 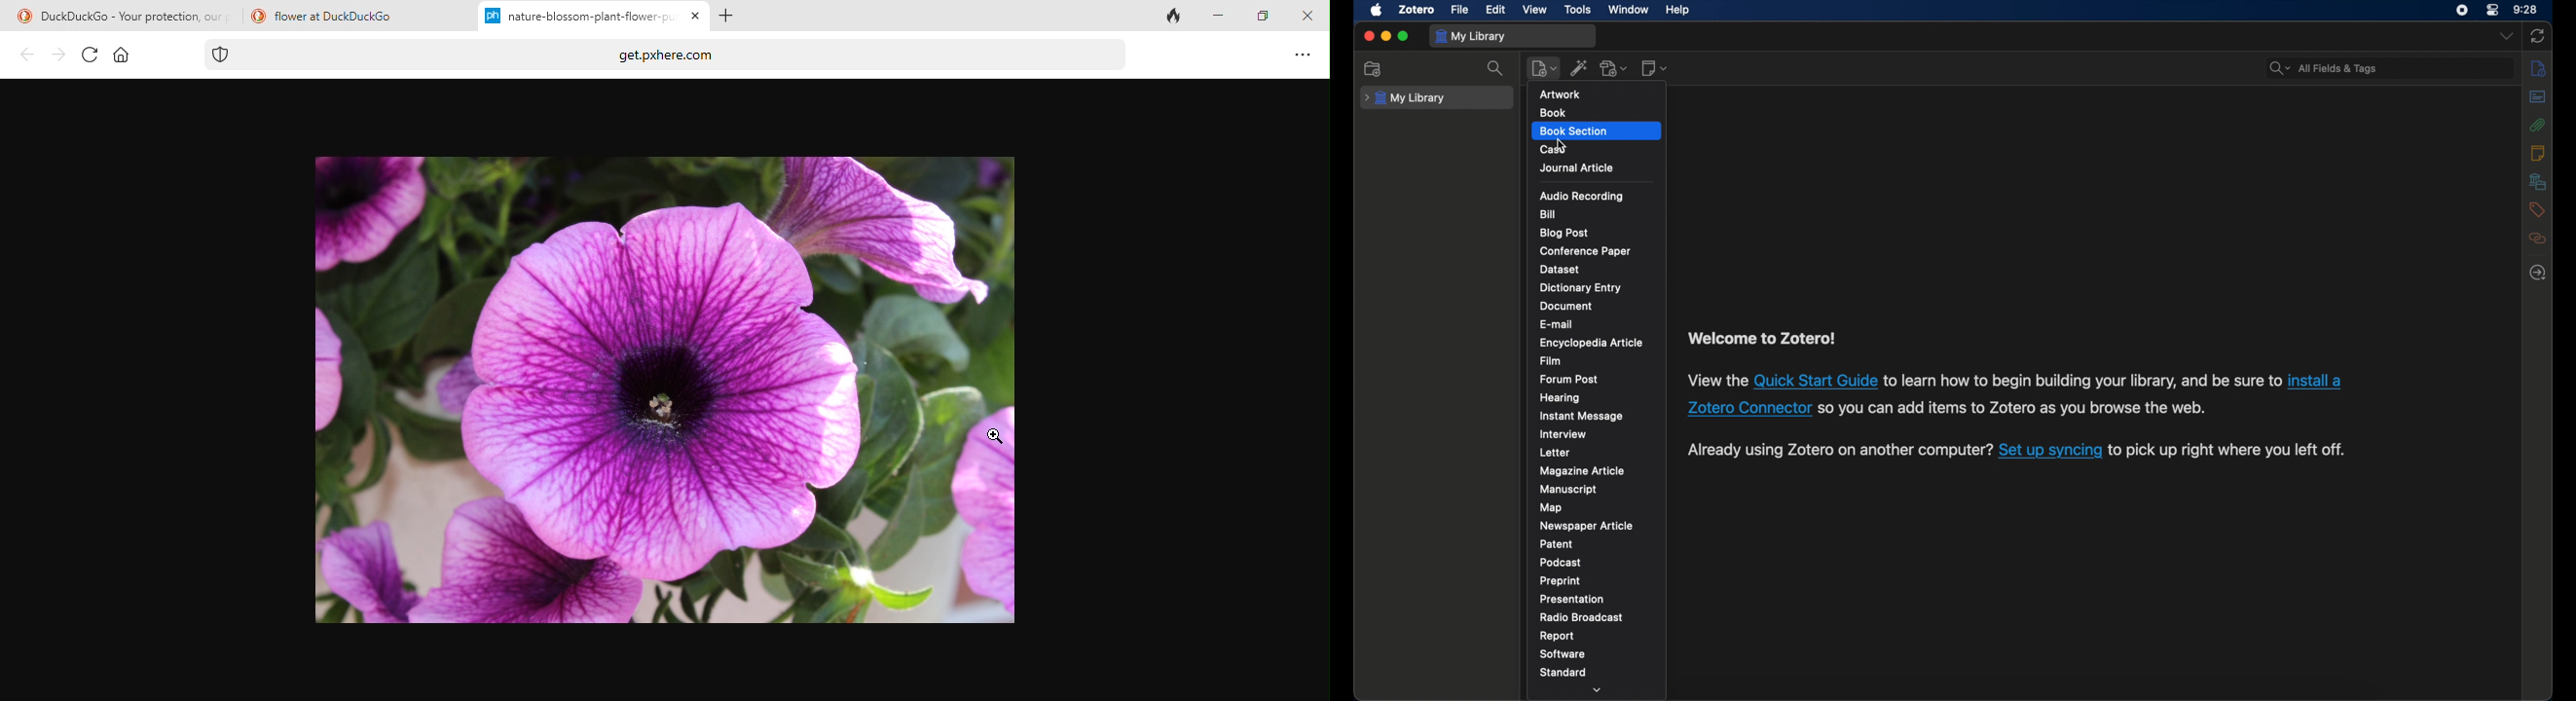 What do you see at coordinates (1556, 325) in the screenshot?
I see `e-mail` at bounding box center [1556, 325].